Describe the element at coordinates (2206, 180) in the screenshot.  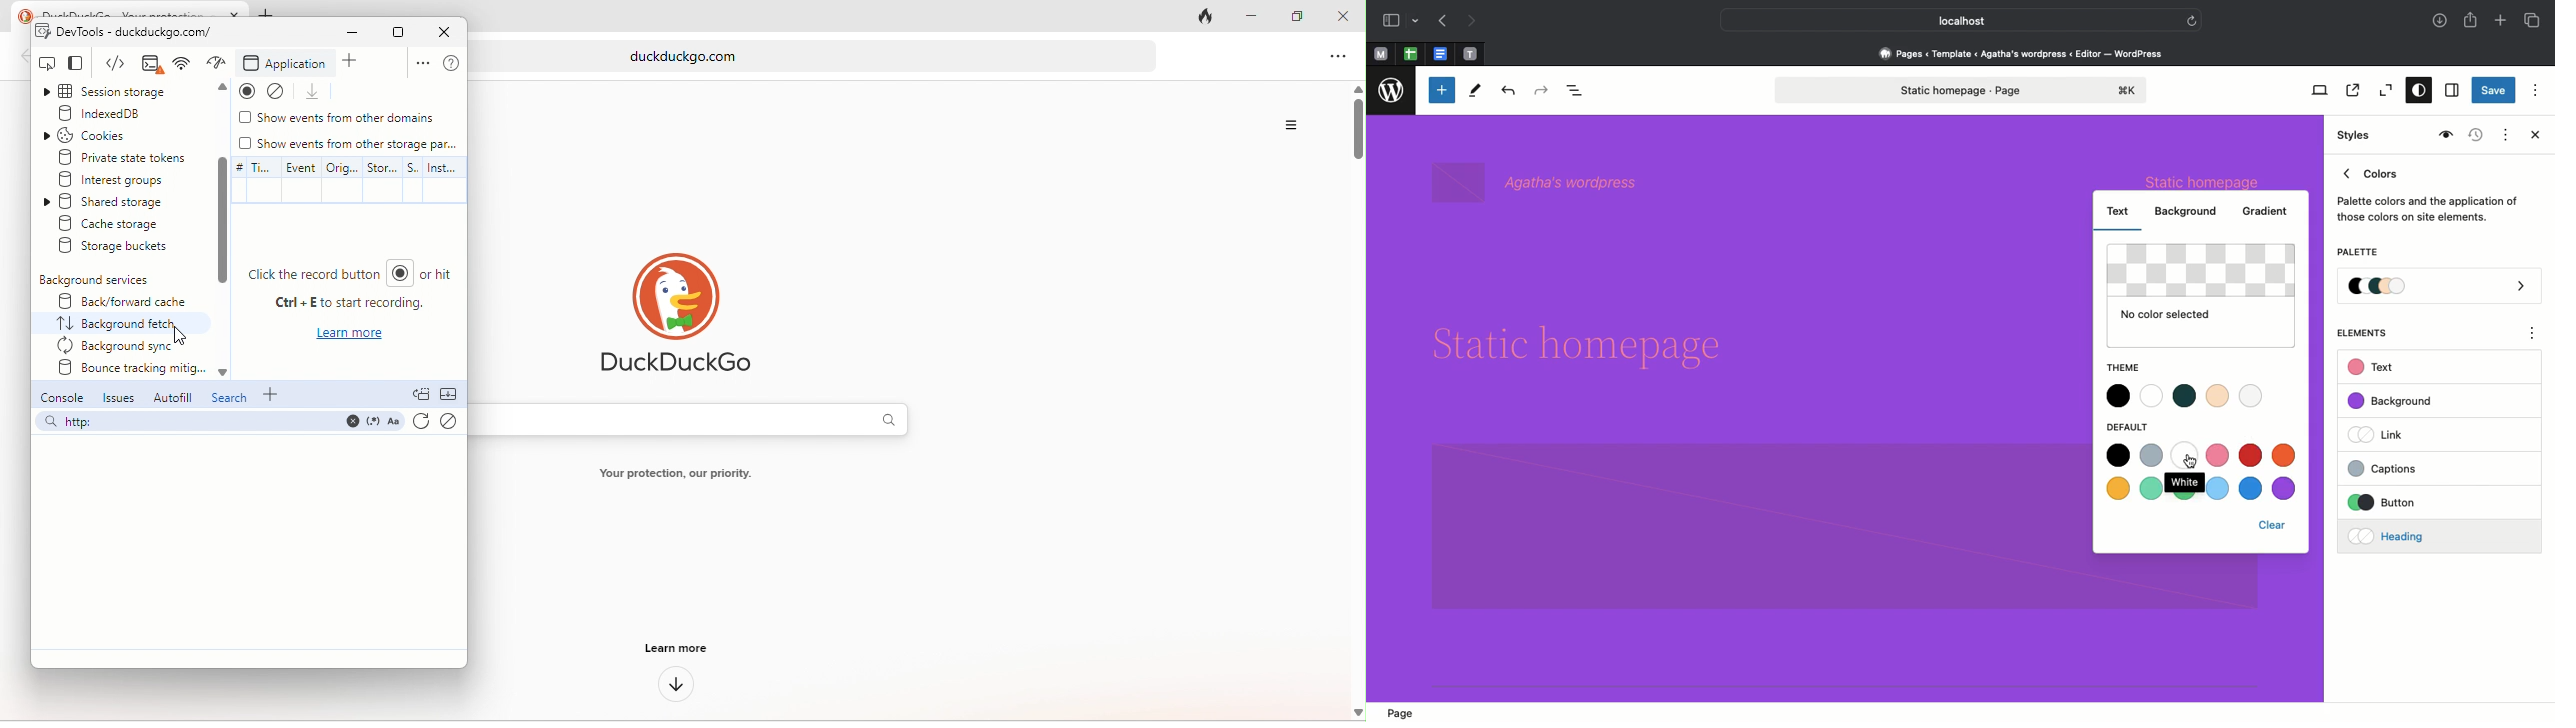
I see `static homepage` at that location.